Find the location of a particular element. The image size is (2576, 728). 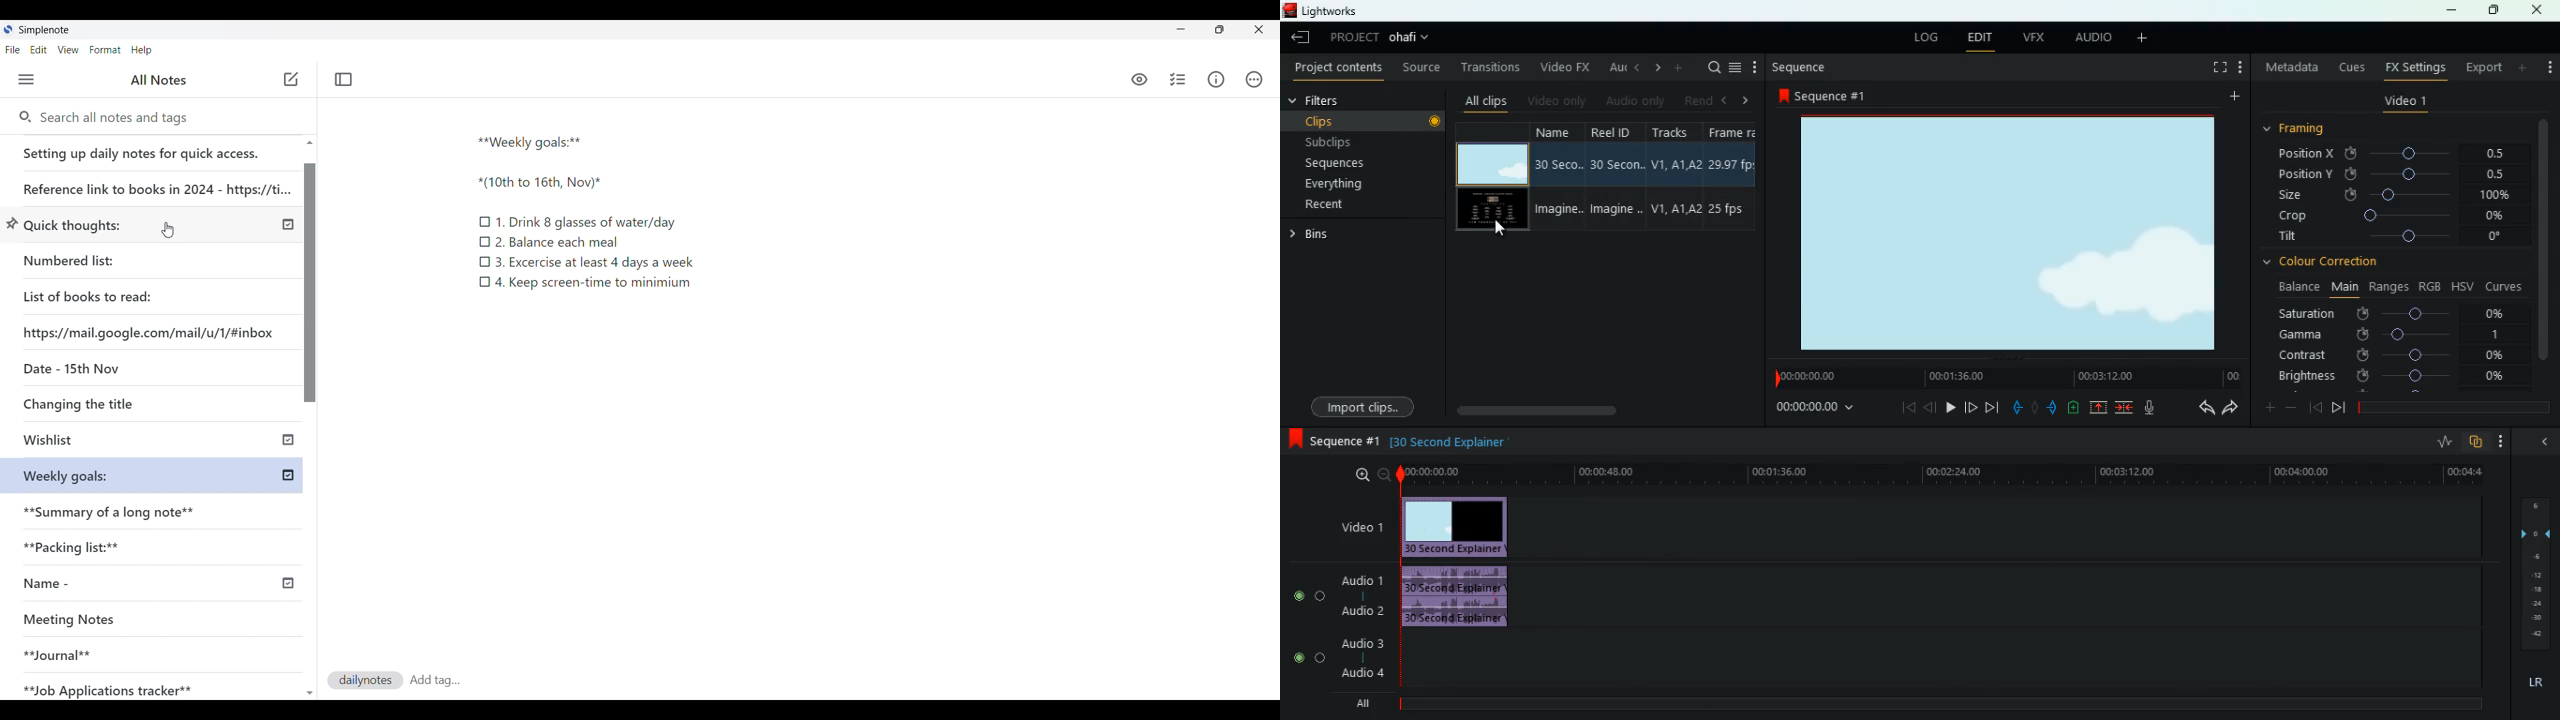

Text in current note is located at coordinates (585, 211).